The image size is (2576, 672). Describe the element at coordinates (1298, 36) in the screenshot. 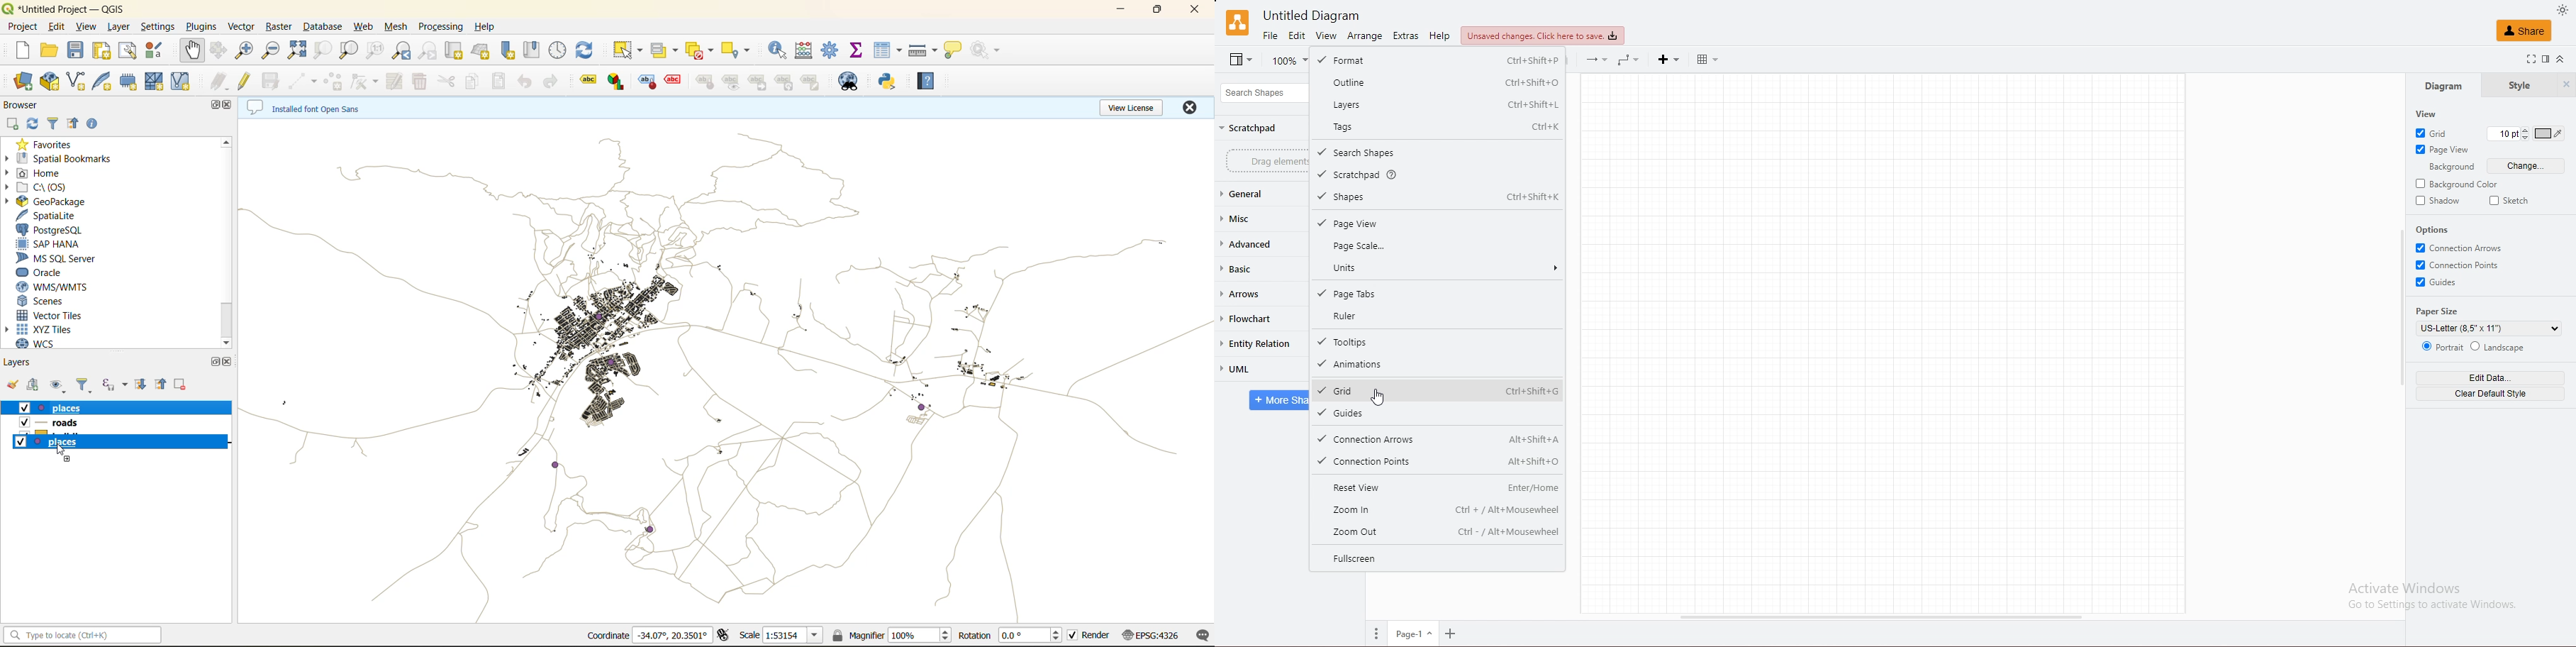

I see `edit` at that location.